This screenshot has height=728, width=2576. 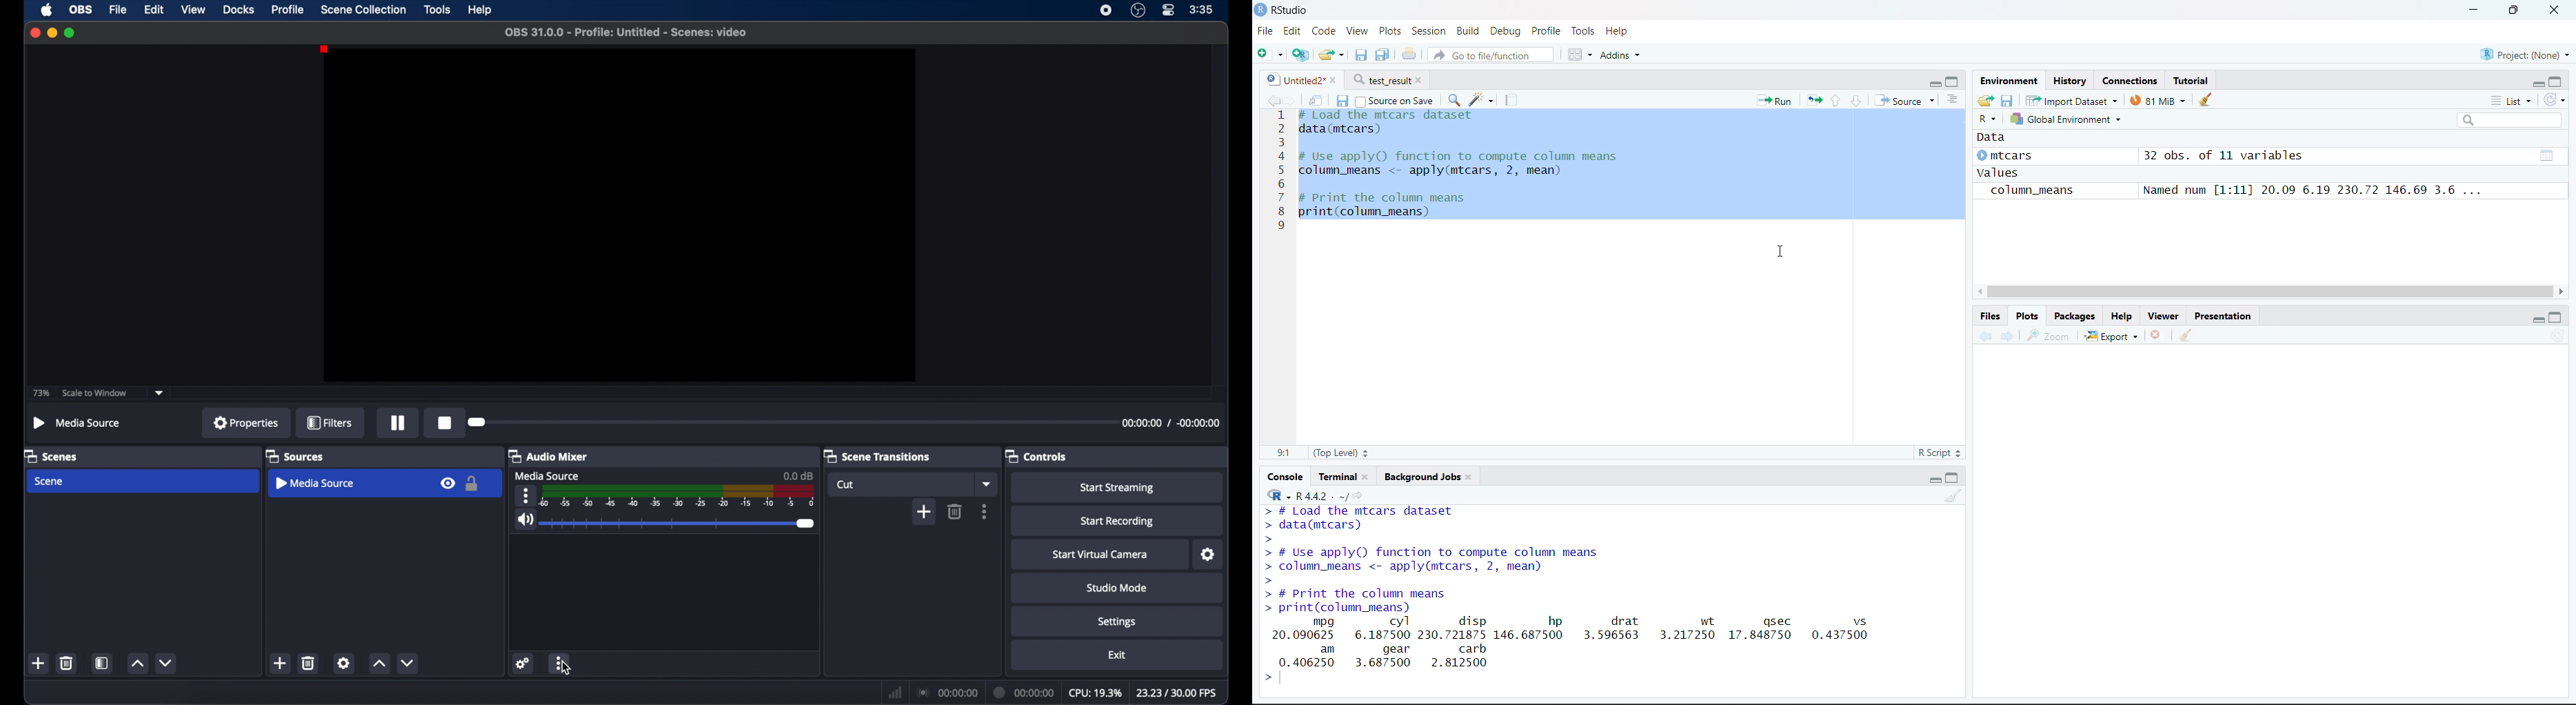 I want to click on add, so click(x=924, y=511).